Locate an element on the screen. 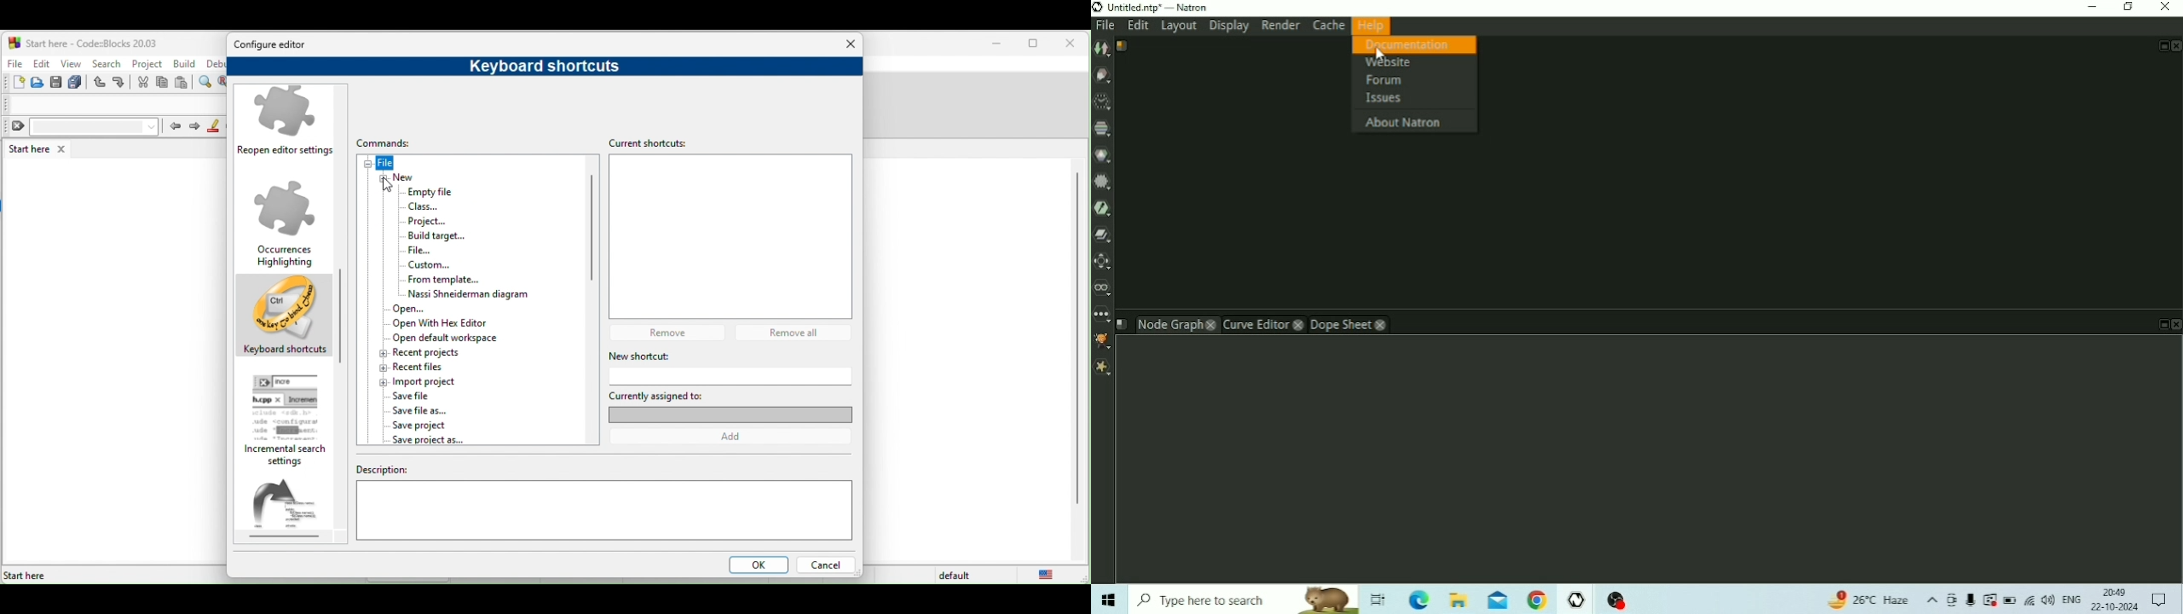 The width and height of the screenshot is (2184, 616). new is located at coordinates (14, 83).